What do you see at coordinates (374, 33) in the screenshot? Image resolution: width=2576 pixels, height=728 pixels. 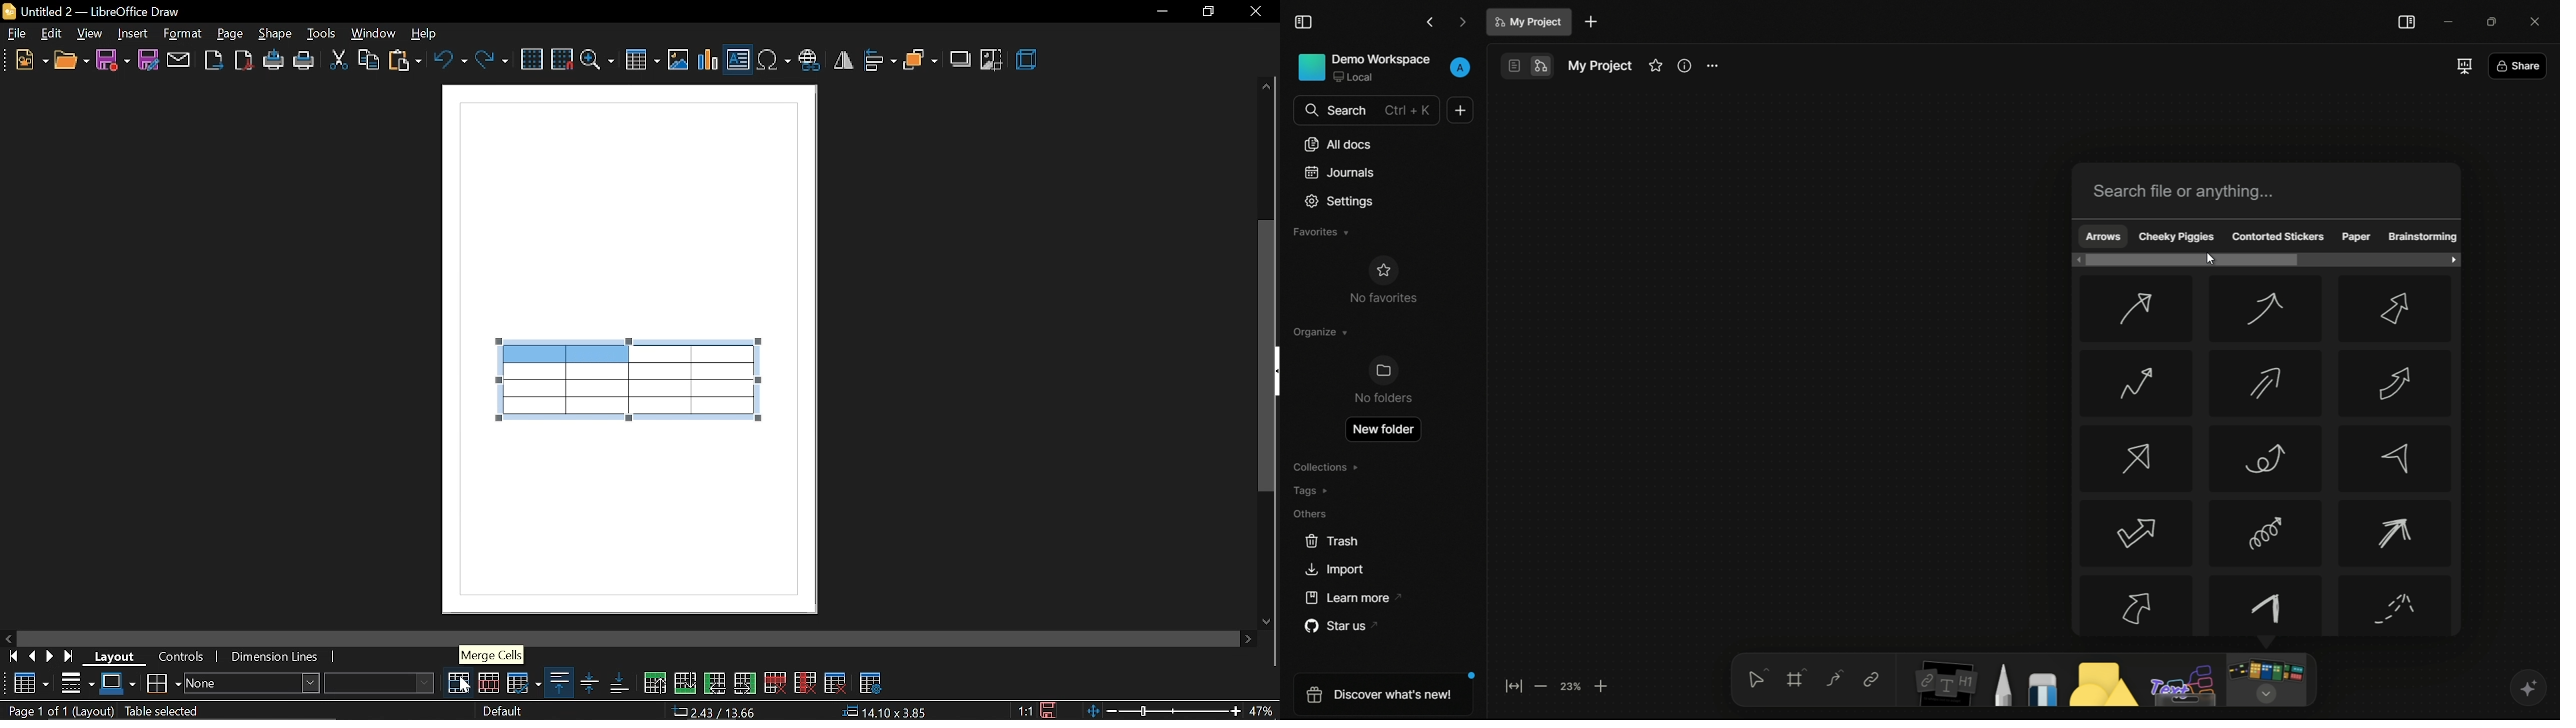 I see `window` at bounding box center [374, 33].